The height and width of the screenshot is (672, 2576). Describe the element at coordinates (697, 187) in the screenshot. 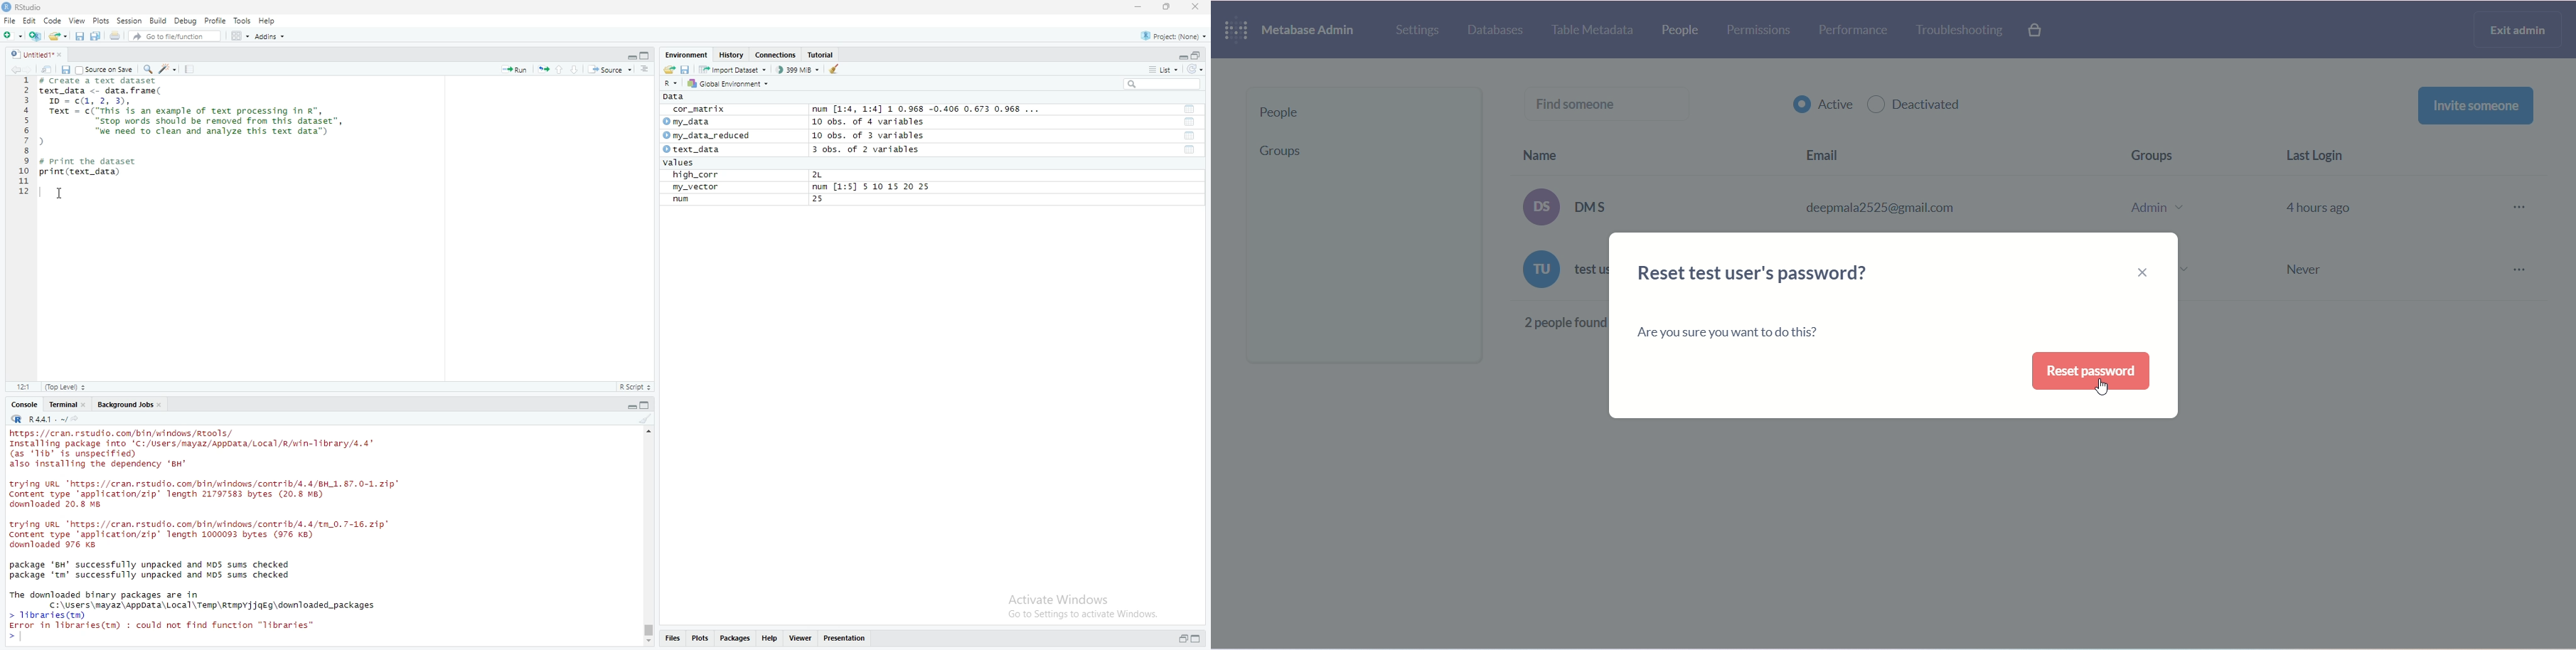

I see `my_vector` at that location.